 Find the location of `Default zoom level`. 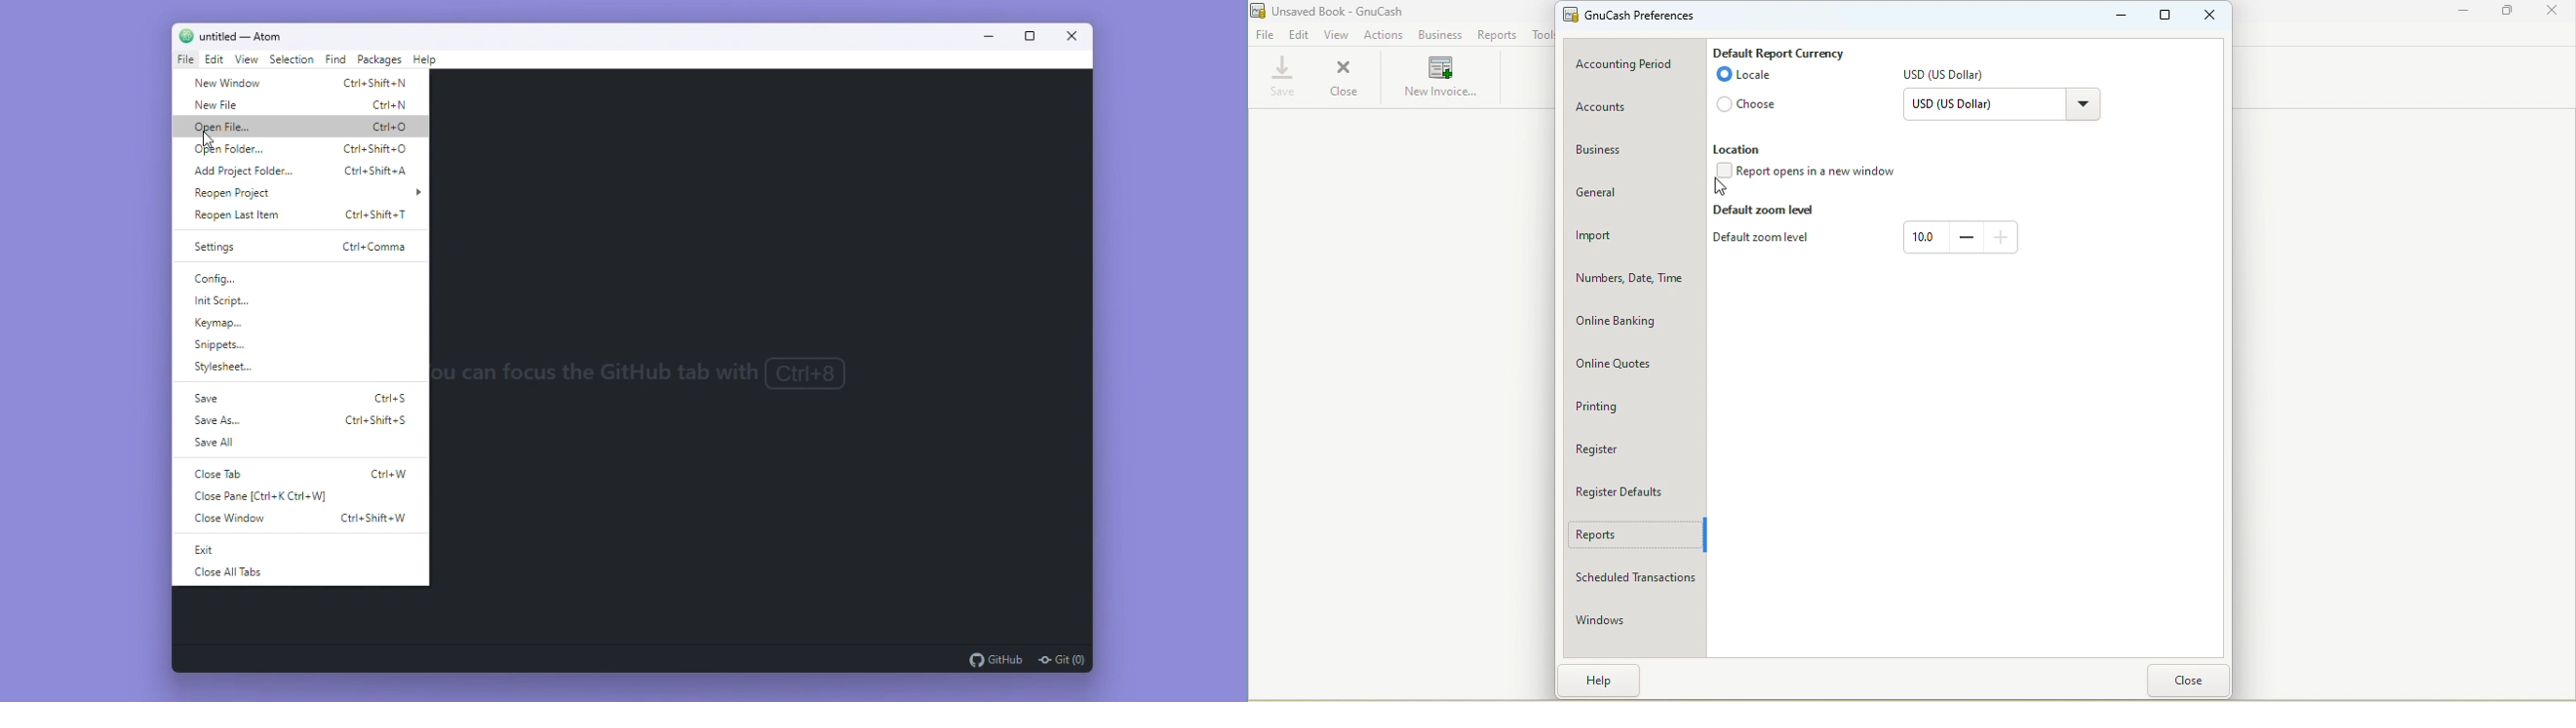

Default zoom level is located at coordinates (1767, 240).